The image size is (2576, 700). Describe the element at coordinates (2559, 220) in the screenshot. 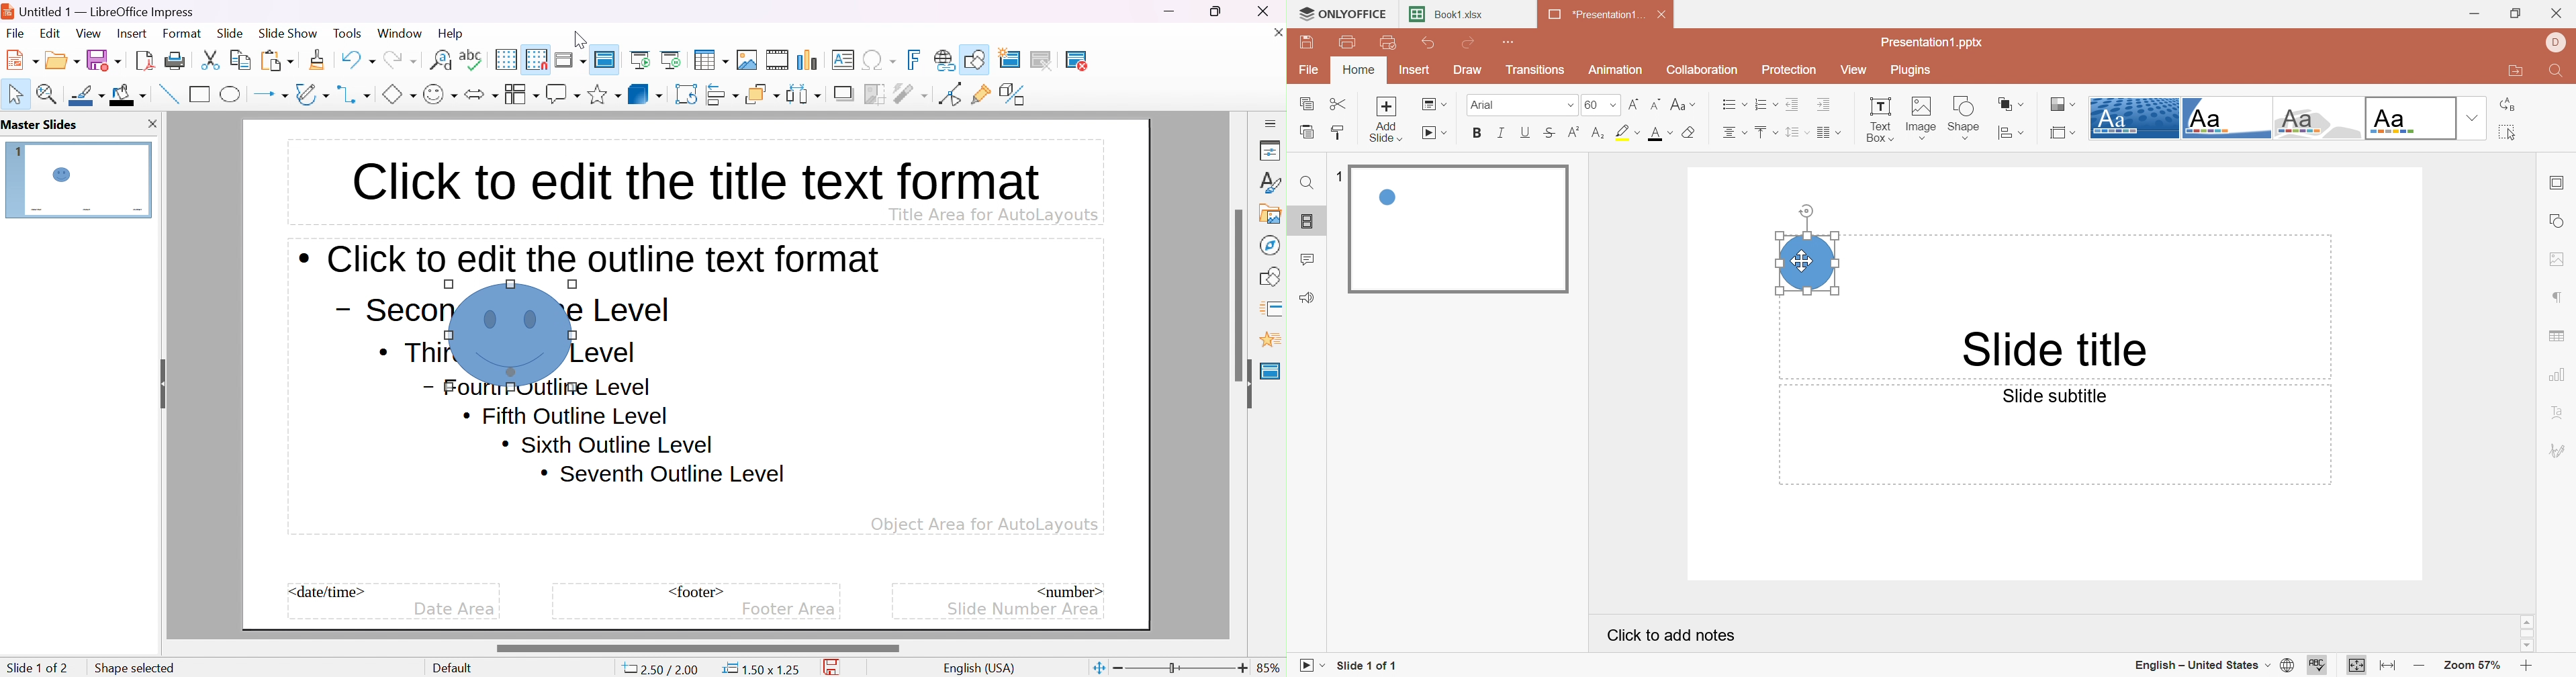

I see `Shape settings` at that location.